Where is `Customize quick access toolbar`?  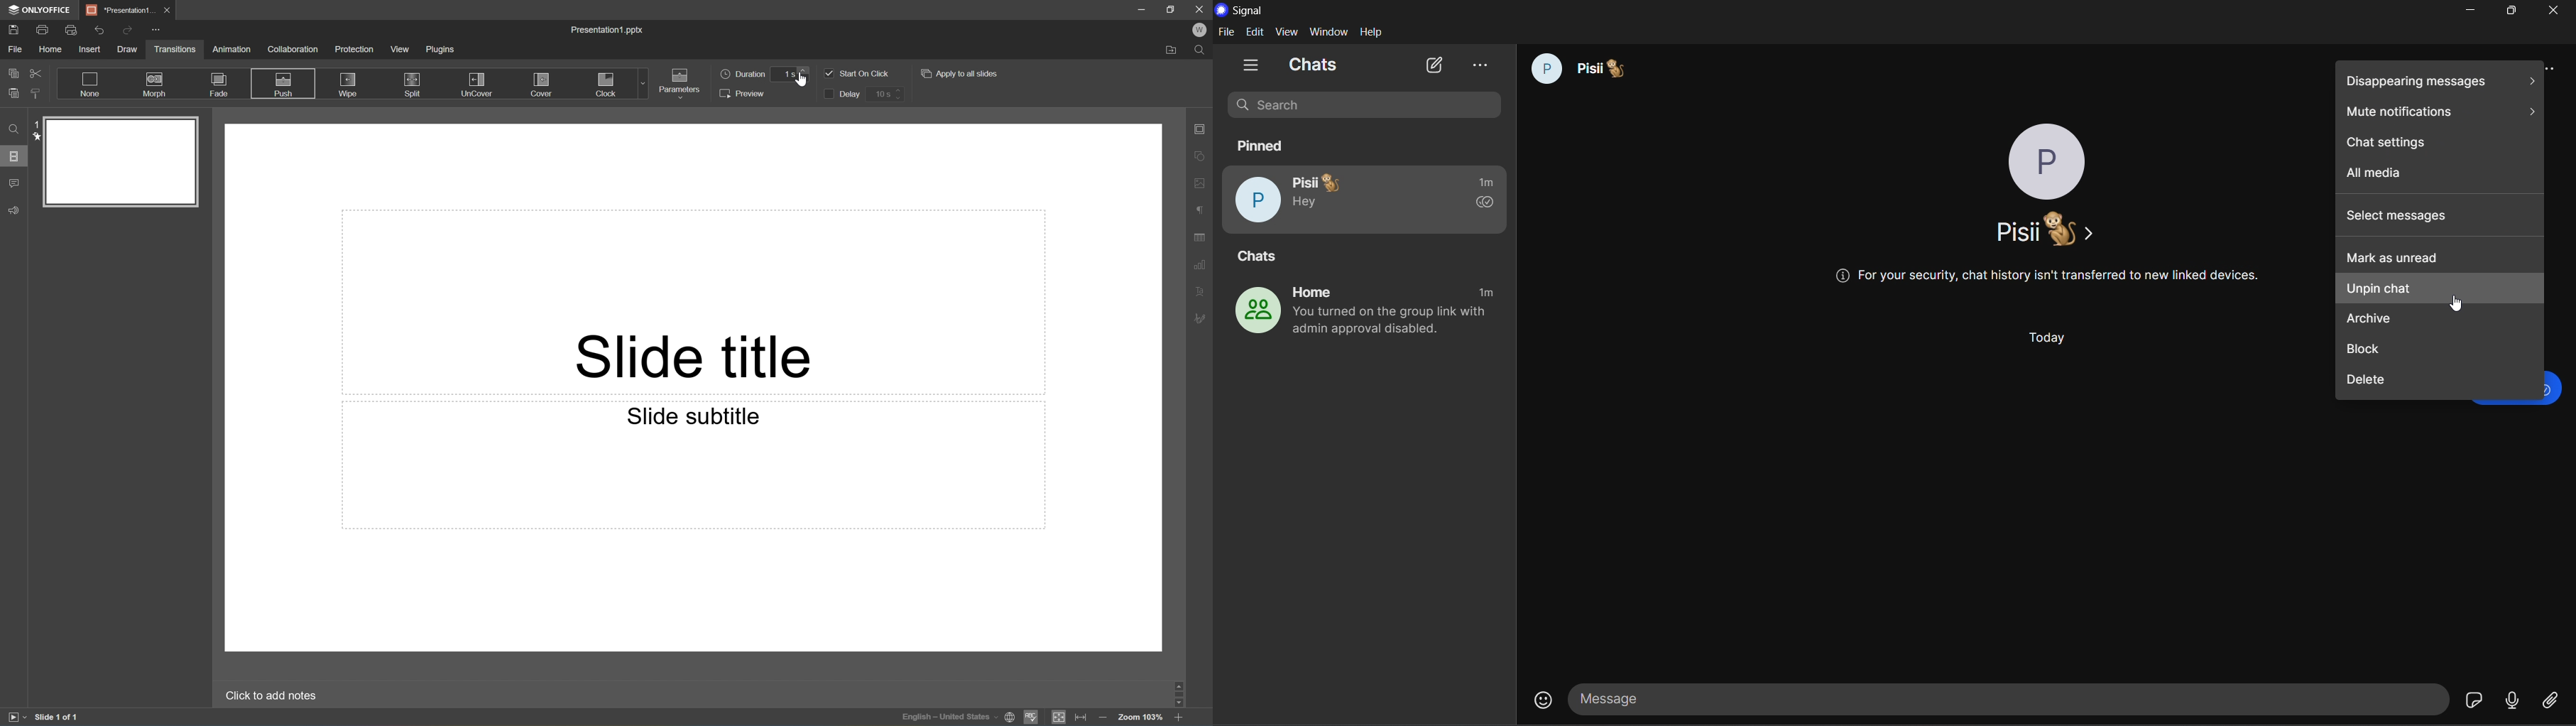 Customize quick access toolbar is located at coordinates (158, 30).